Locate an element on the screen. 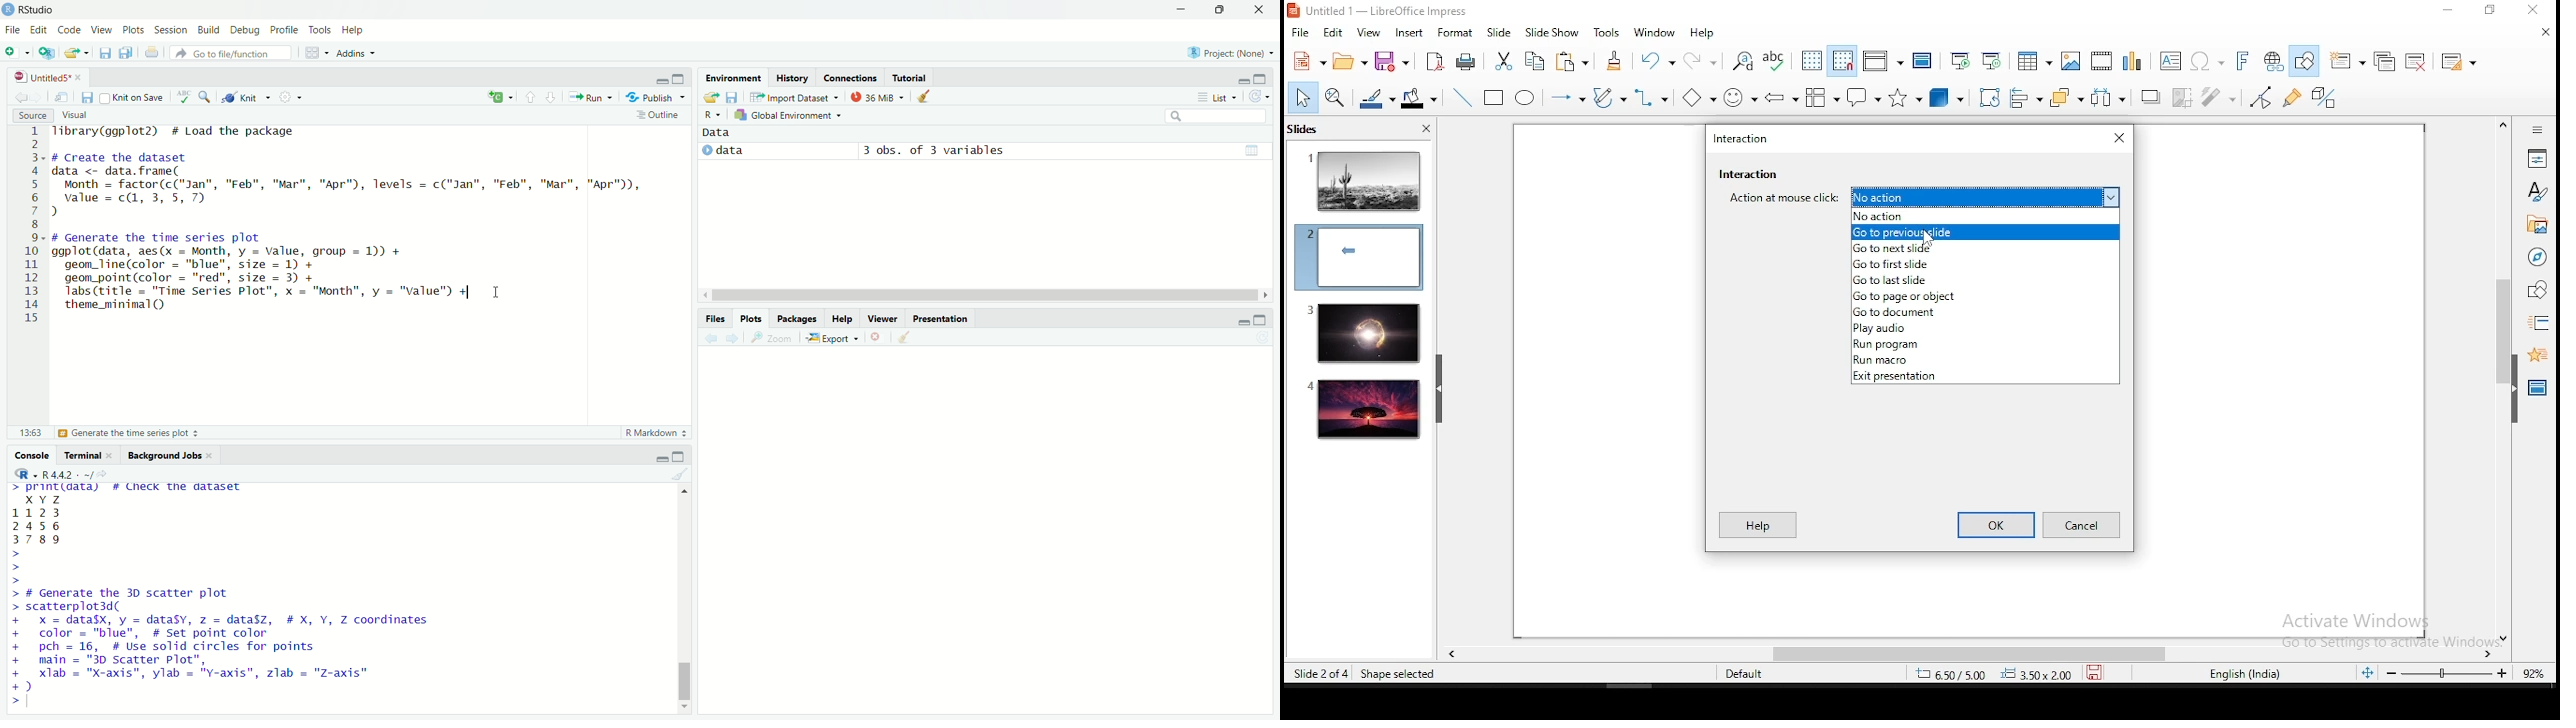 The height and width of the screenshot is (728, 2576). outline is located at coordinates (659, 115).